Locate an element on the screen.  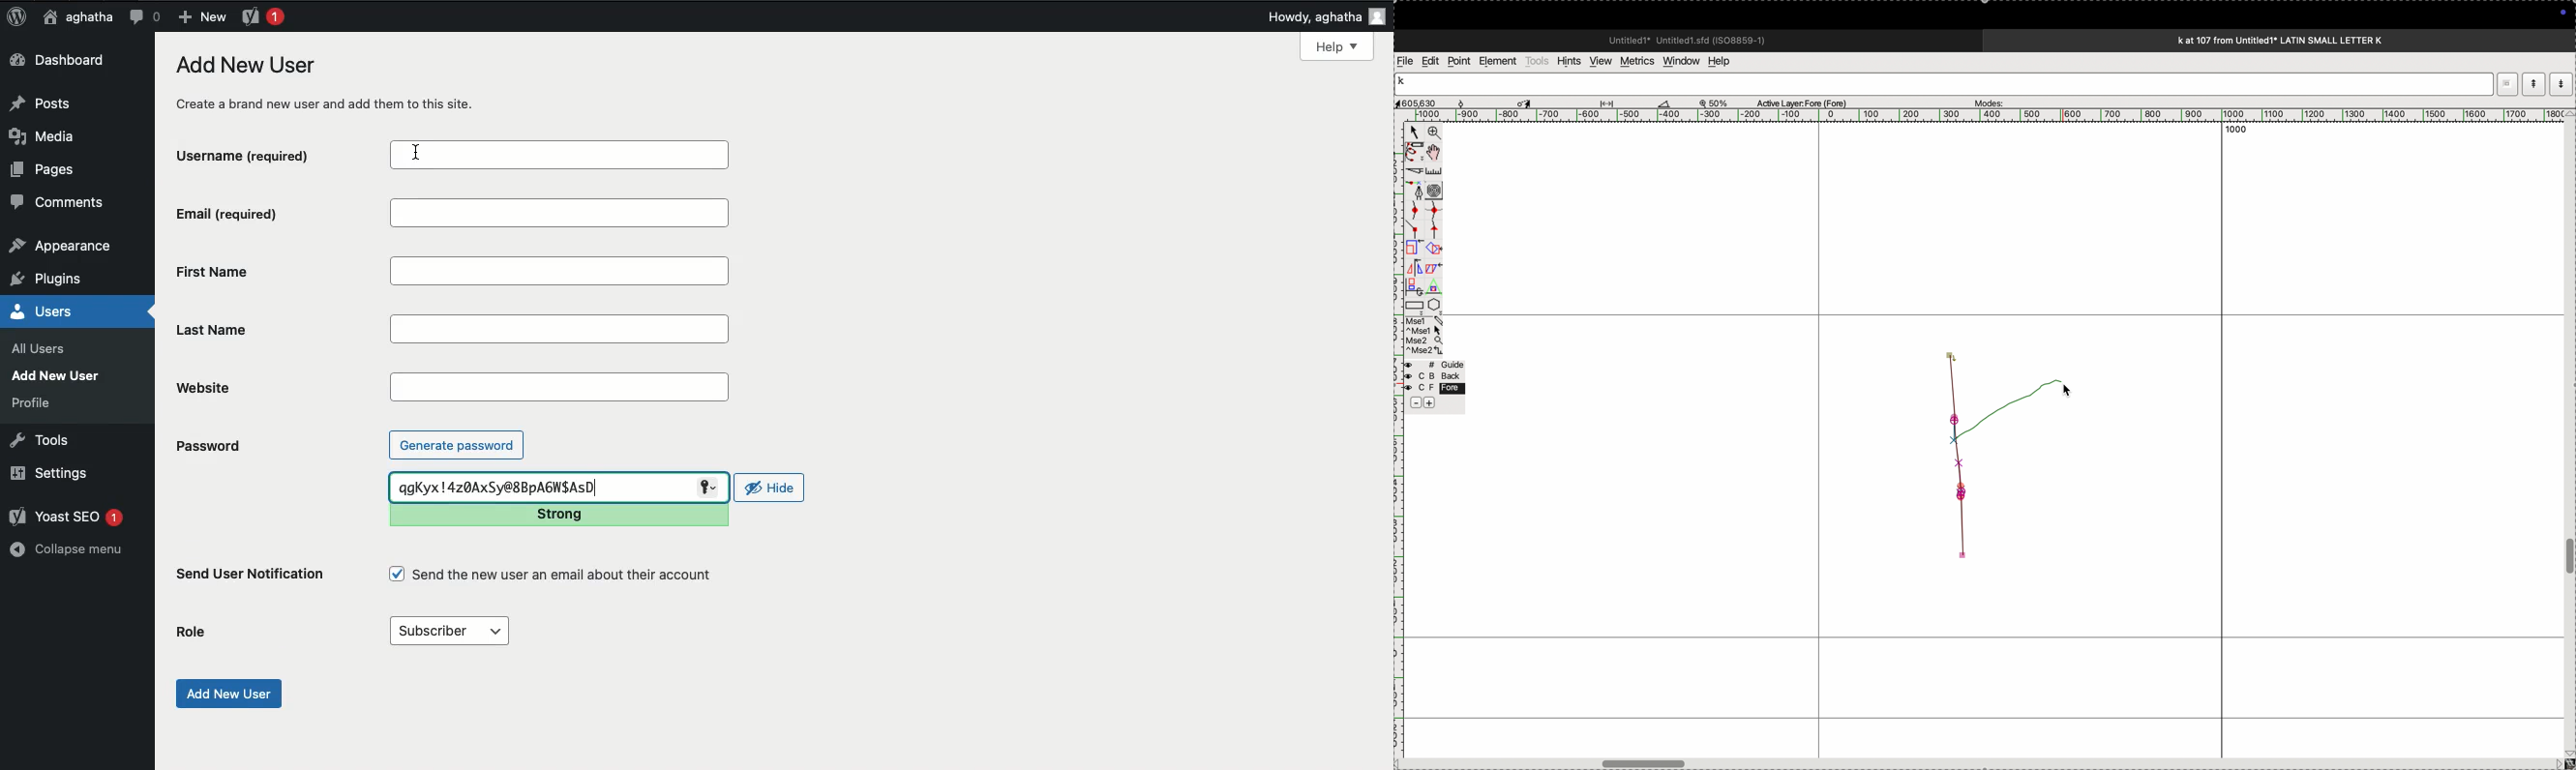
plugins is located at coordinates (56, 280).